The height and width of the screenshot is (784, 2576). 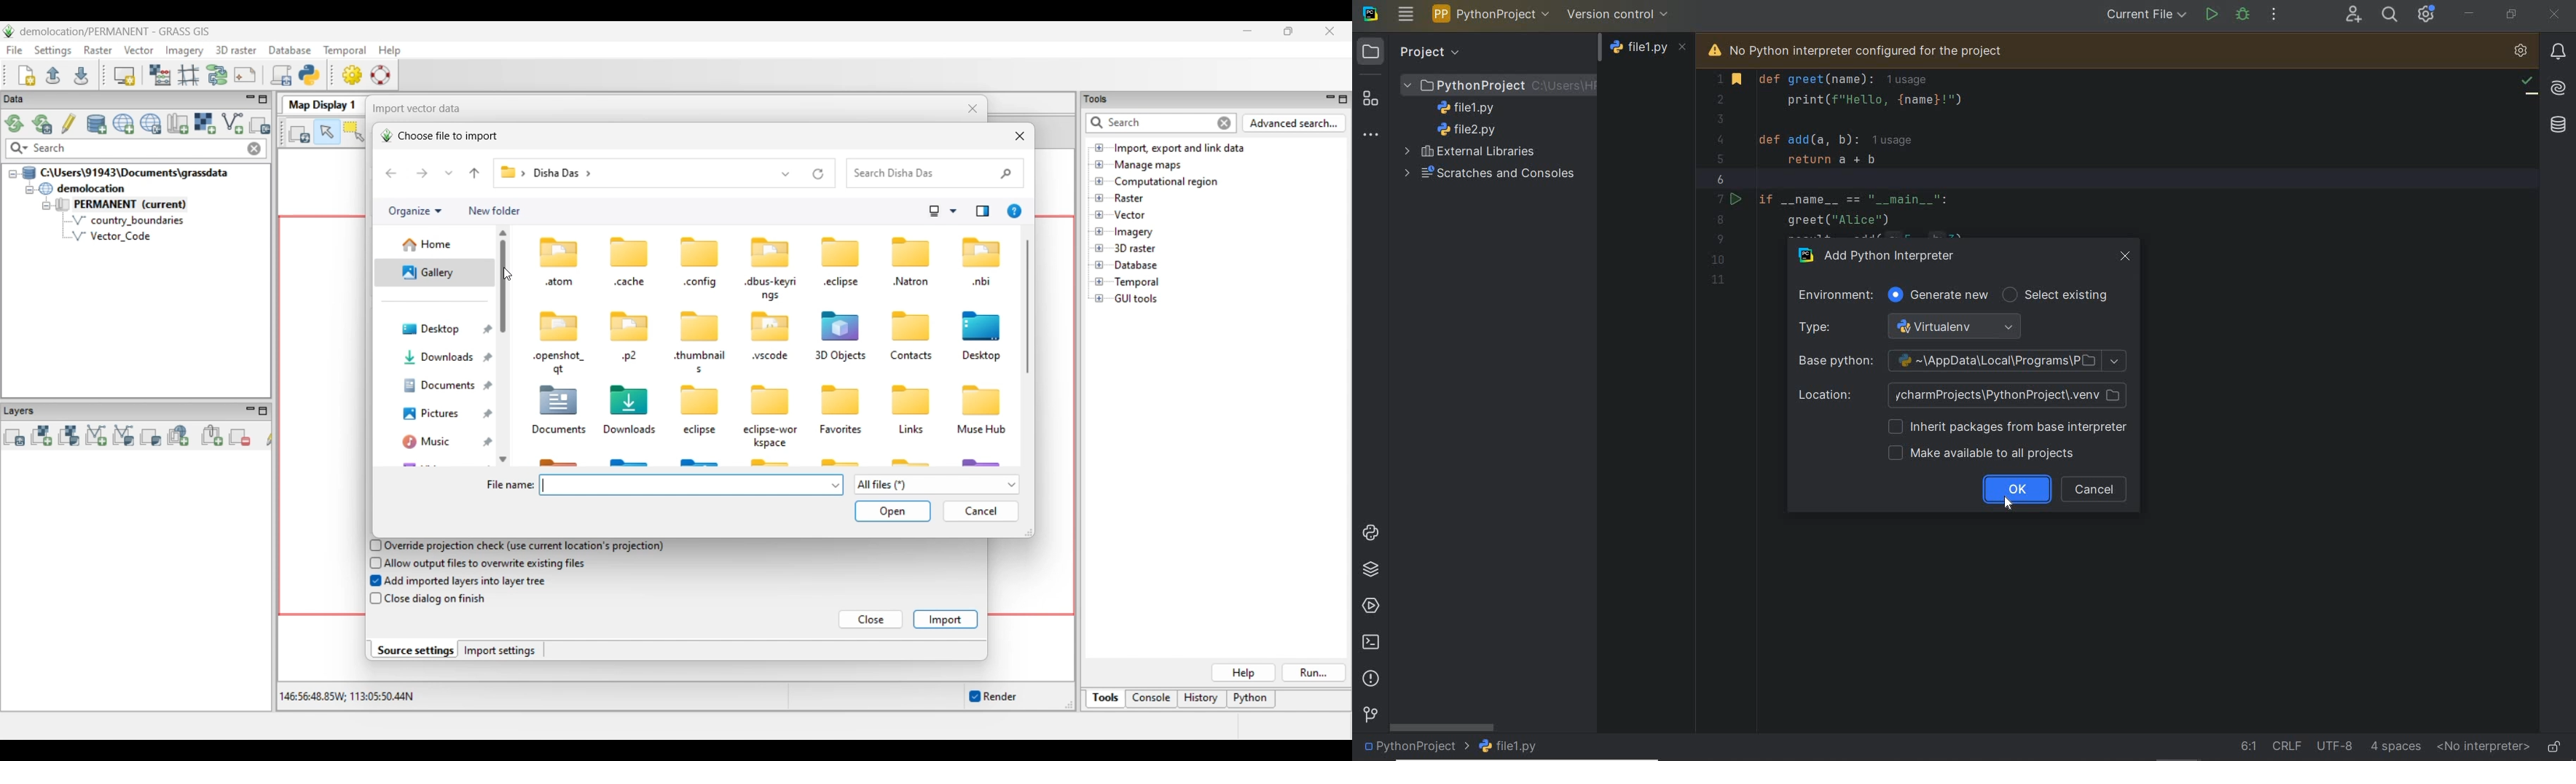 What do you see at coordinates (2006, 429) in the screenshot?
I see `Inherit packages from base interpreter` at bounding box center [2006, 429].